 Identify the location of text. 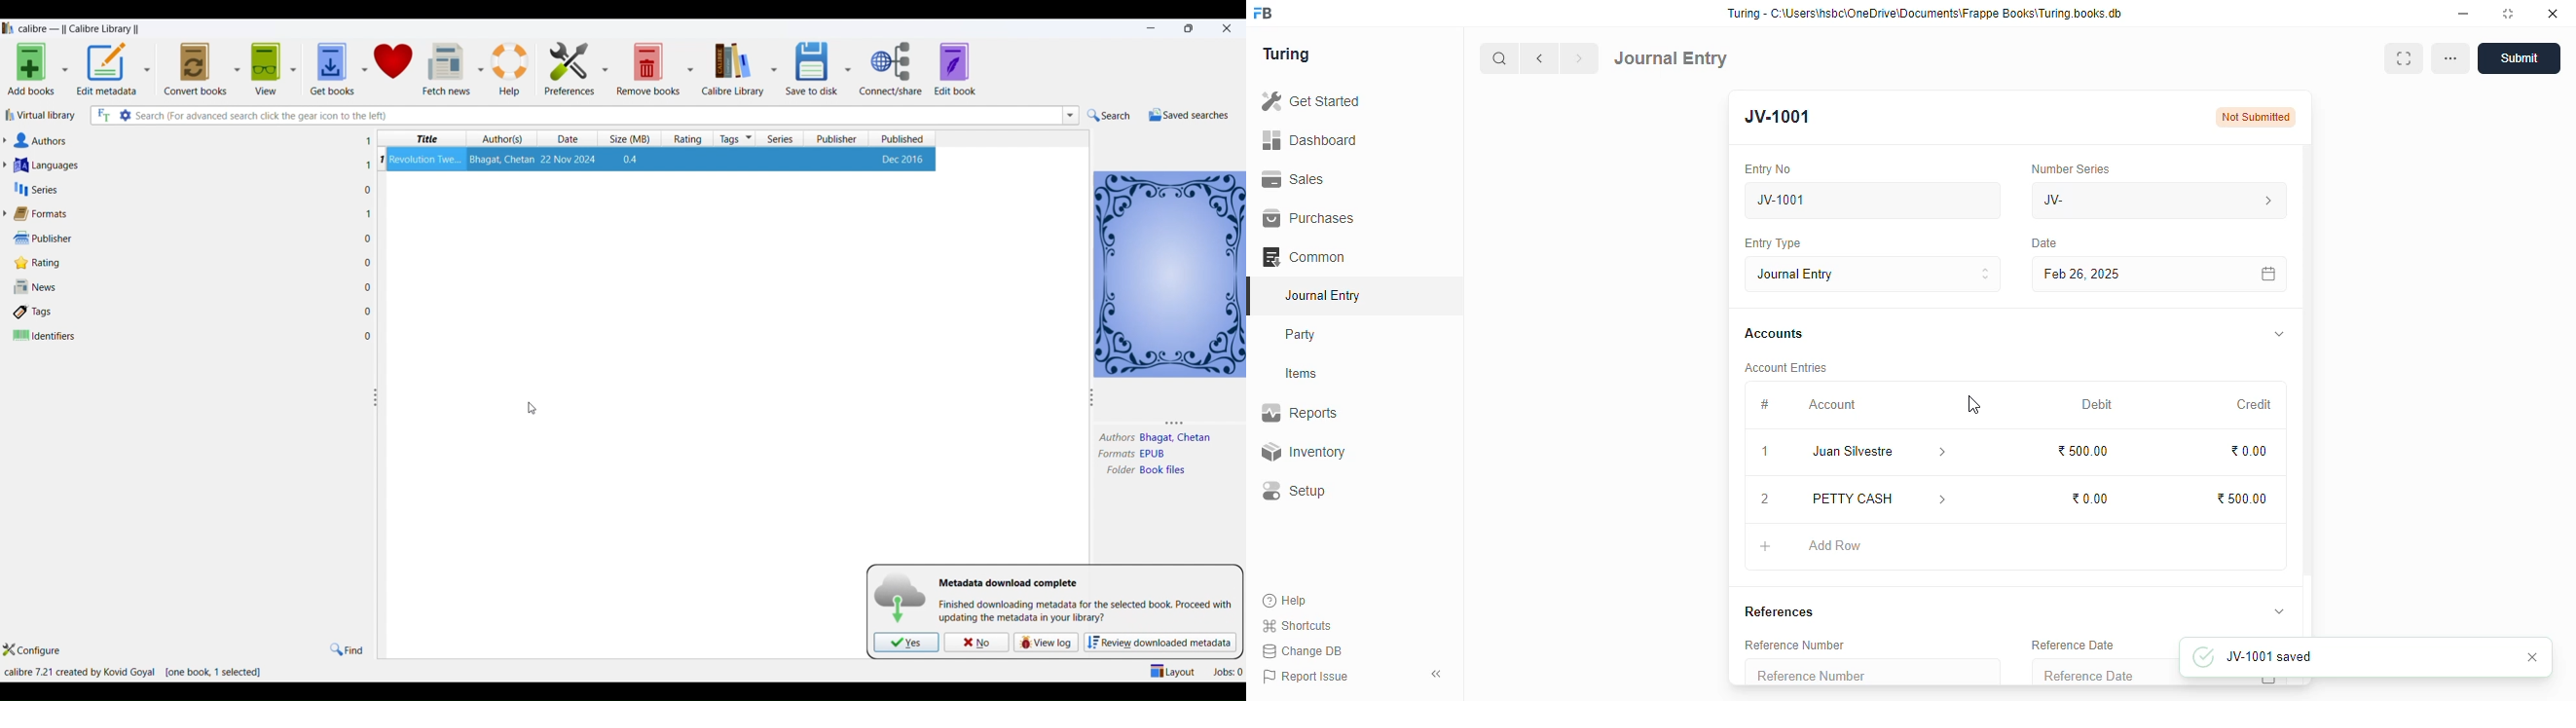
(1007, 584).